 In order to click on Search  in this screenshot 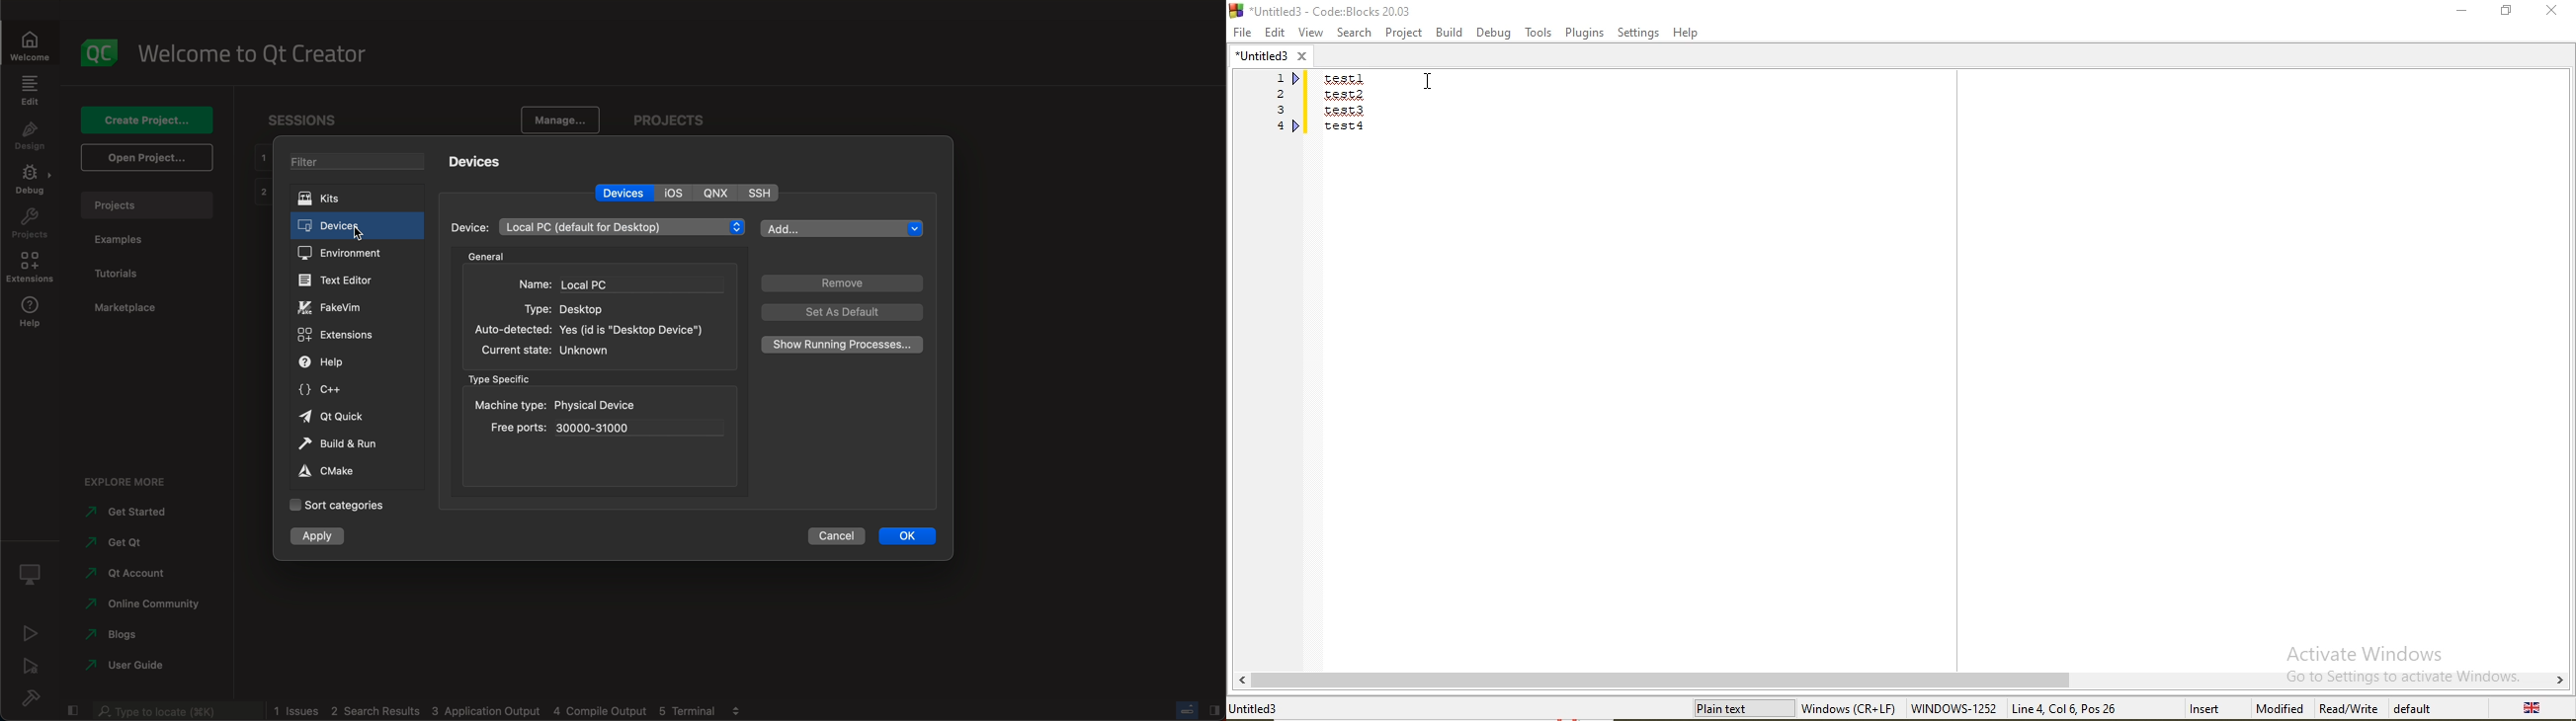, I will do `click(1352, 32)`.